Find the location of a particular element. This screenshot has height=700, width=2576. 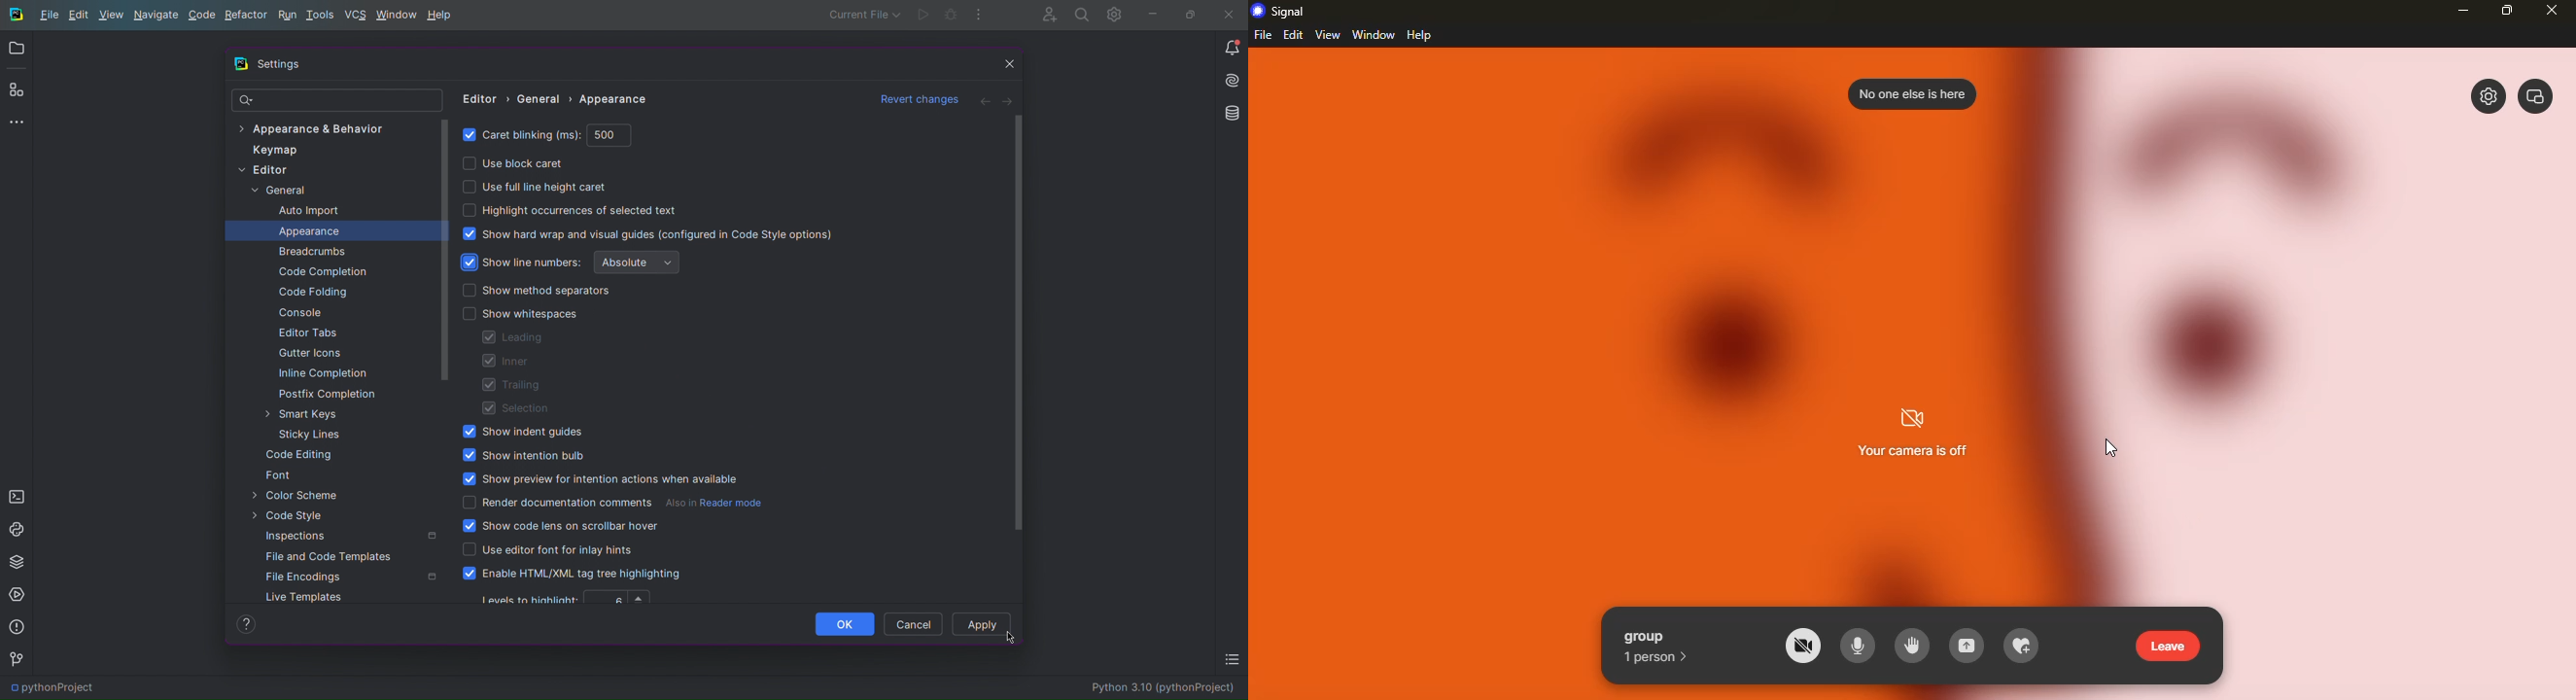

Enable HTML/XML tag tree highlighting is located at coordinates (574, 574).